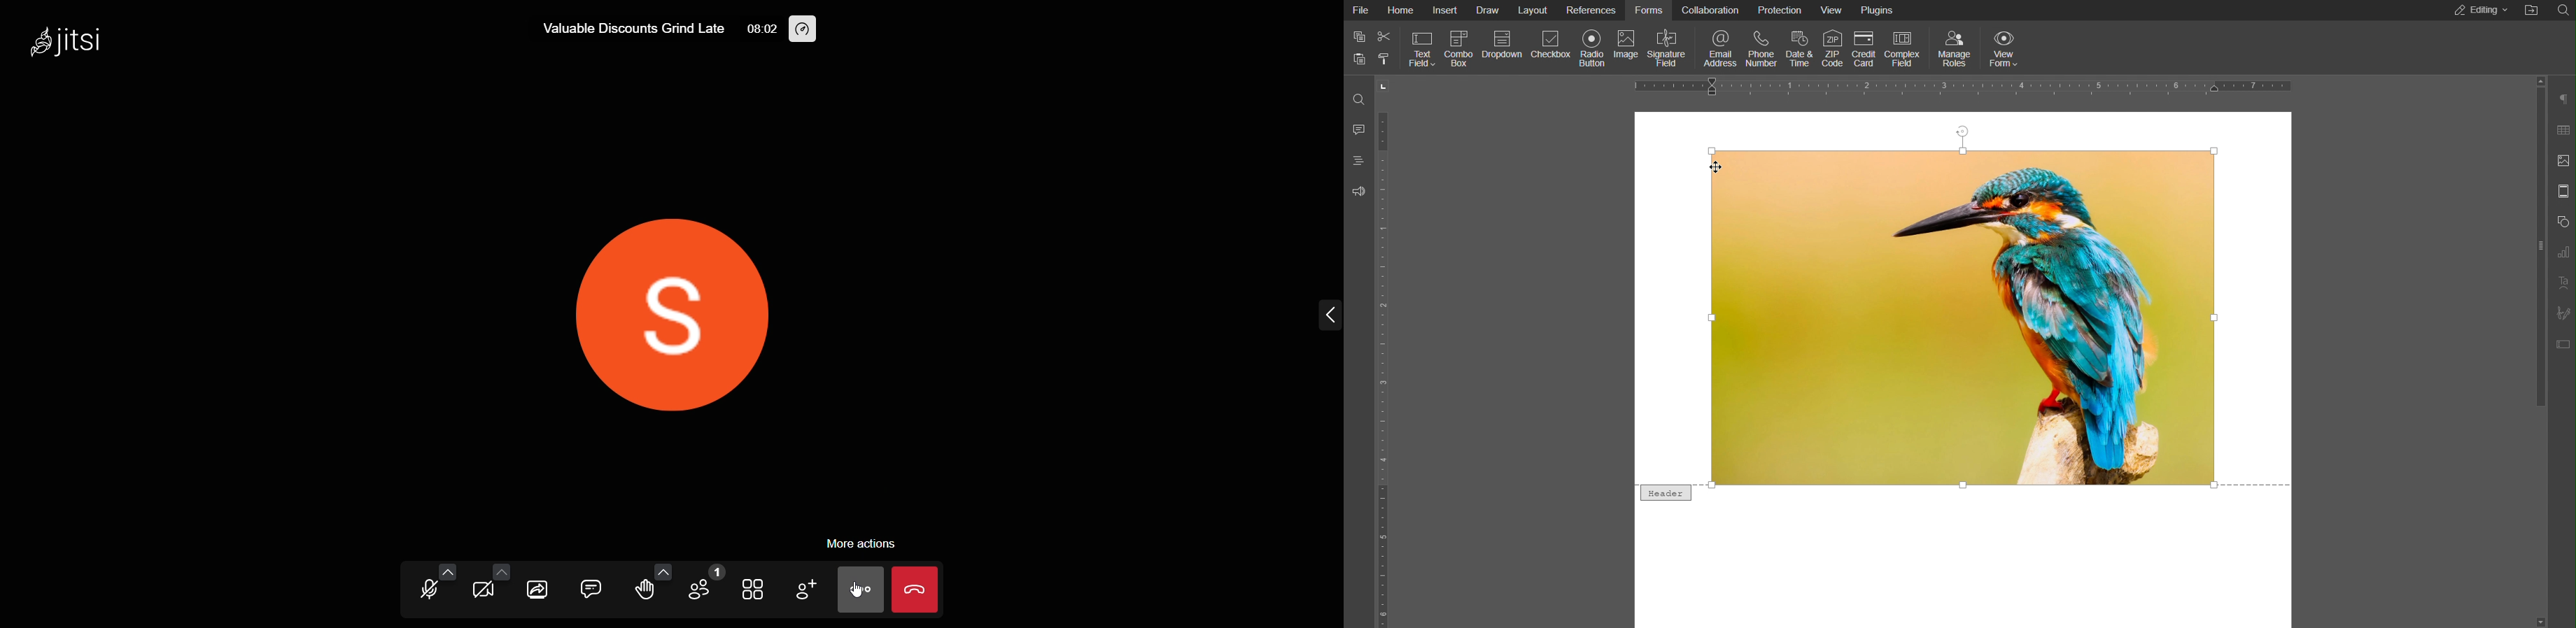  I want to click on Layout, so click(1535, 11).